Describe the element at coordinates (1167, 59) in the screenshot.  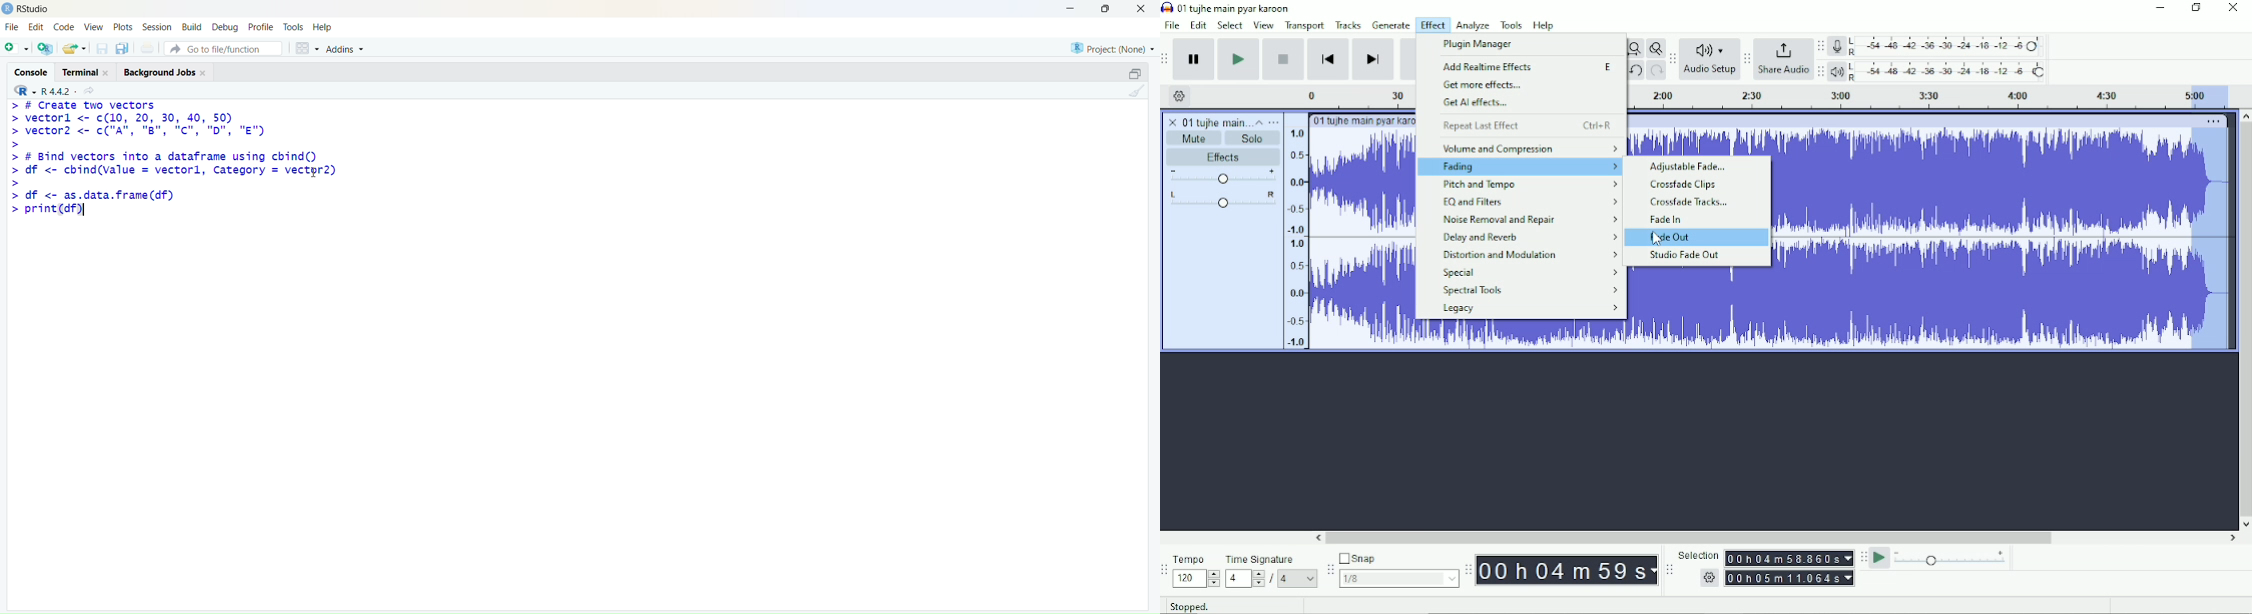
I see `Audacity transport toolbar` at that location.